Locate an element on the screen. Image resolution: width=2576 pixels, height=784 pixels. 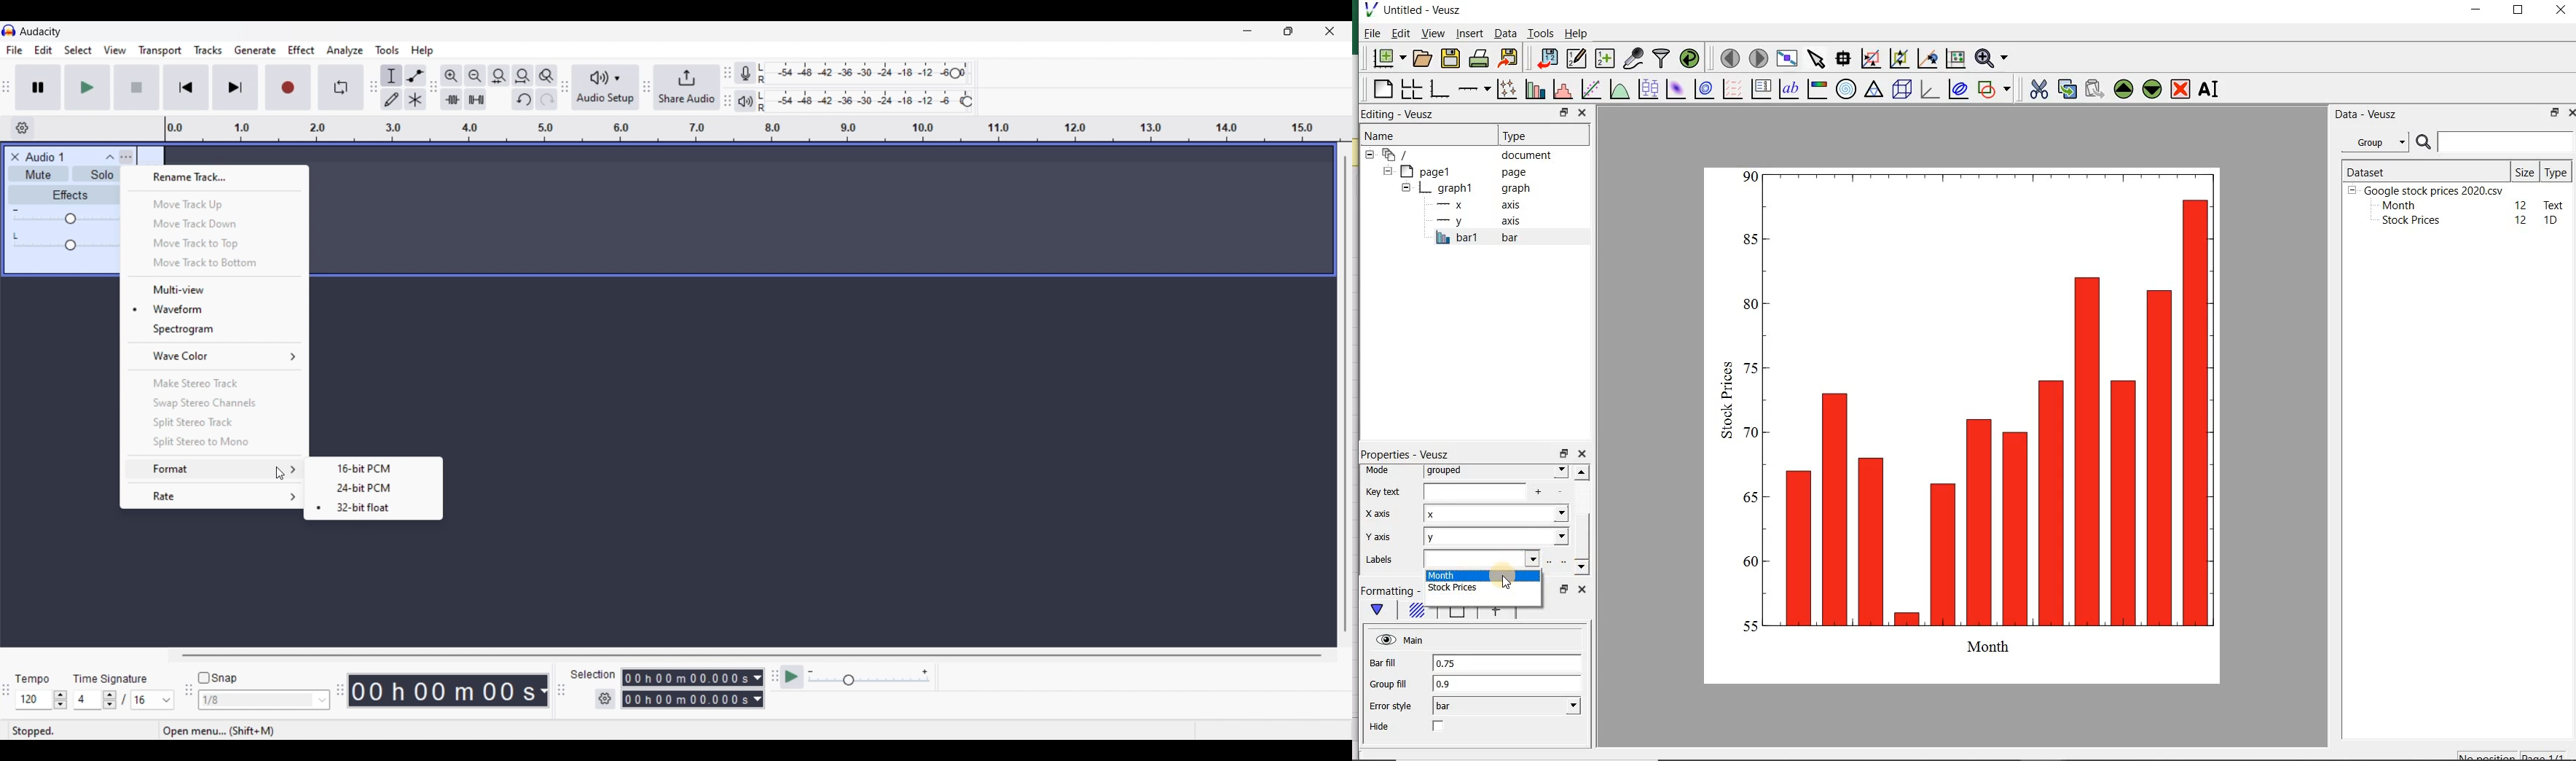
Help menu is located at coordinates (422, 51).